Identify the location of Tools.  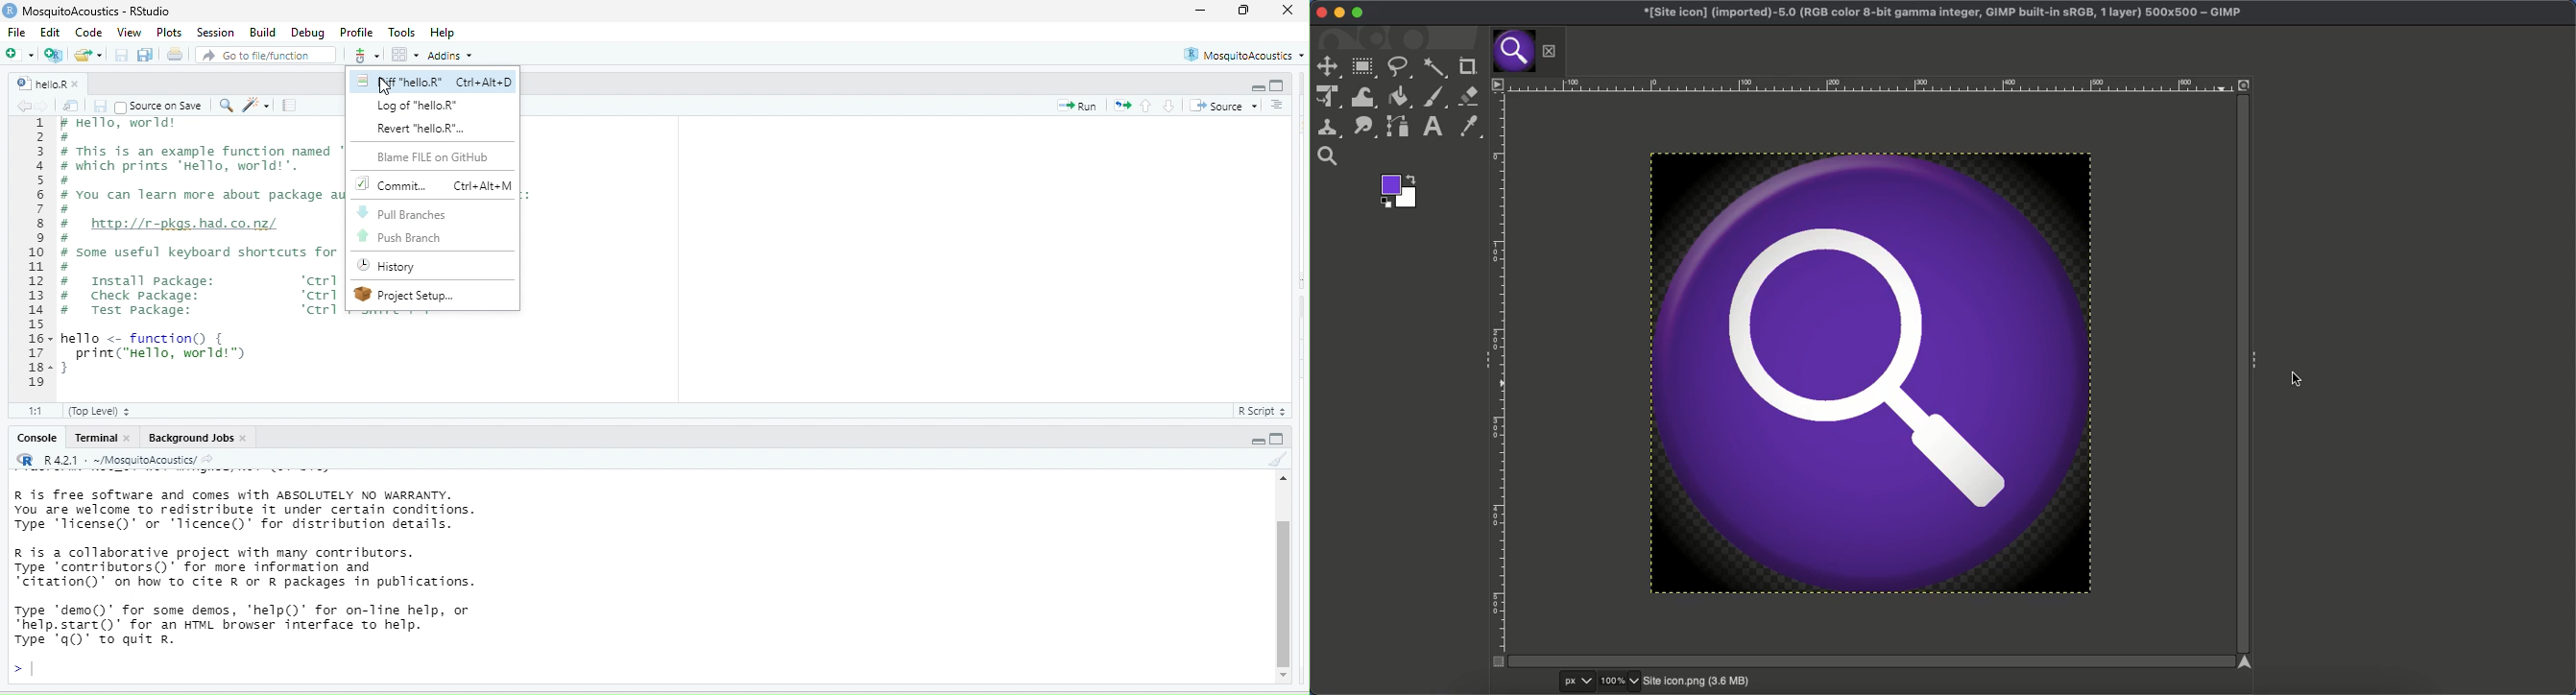
(401, 32).